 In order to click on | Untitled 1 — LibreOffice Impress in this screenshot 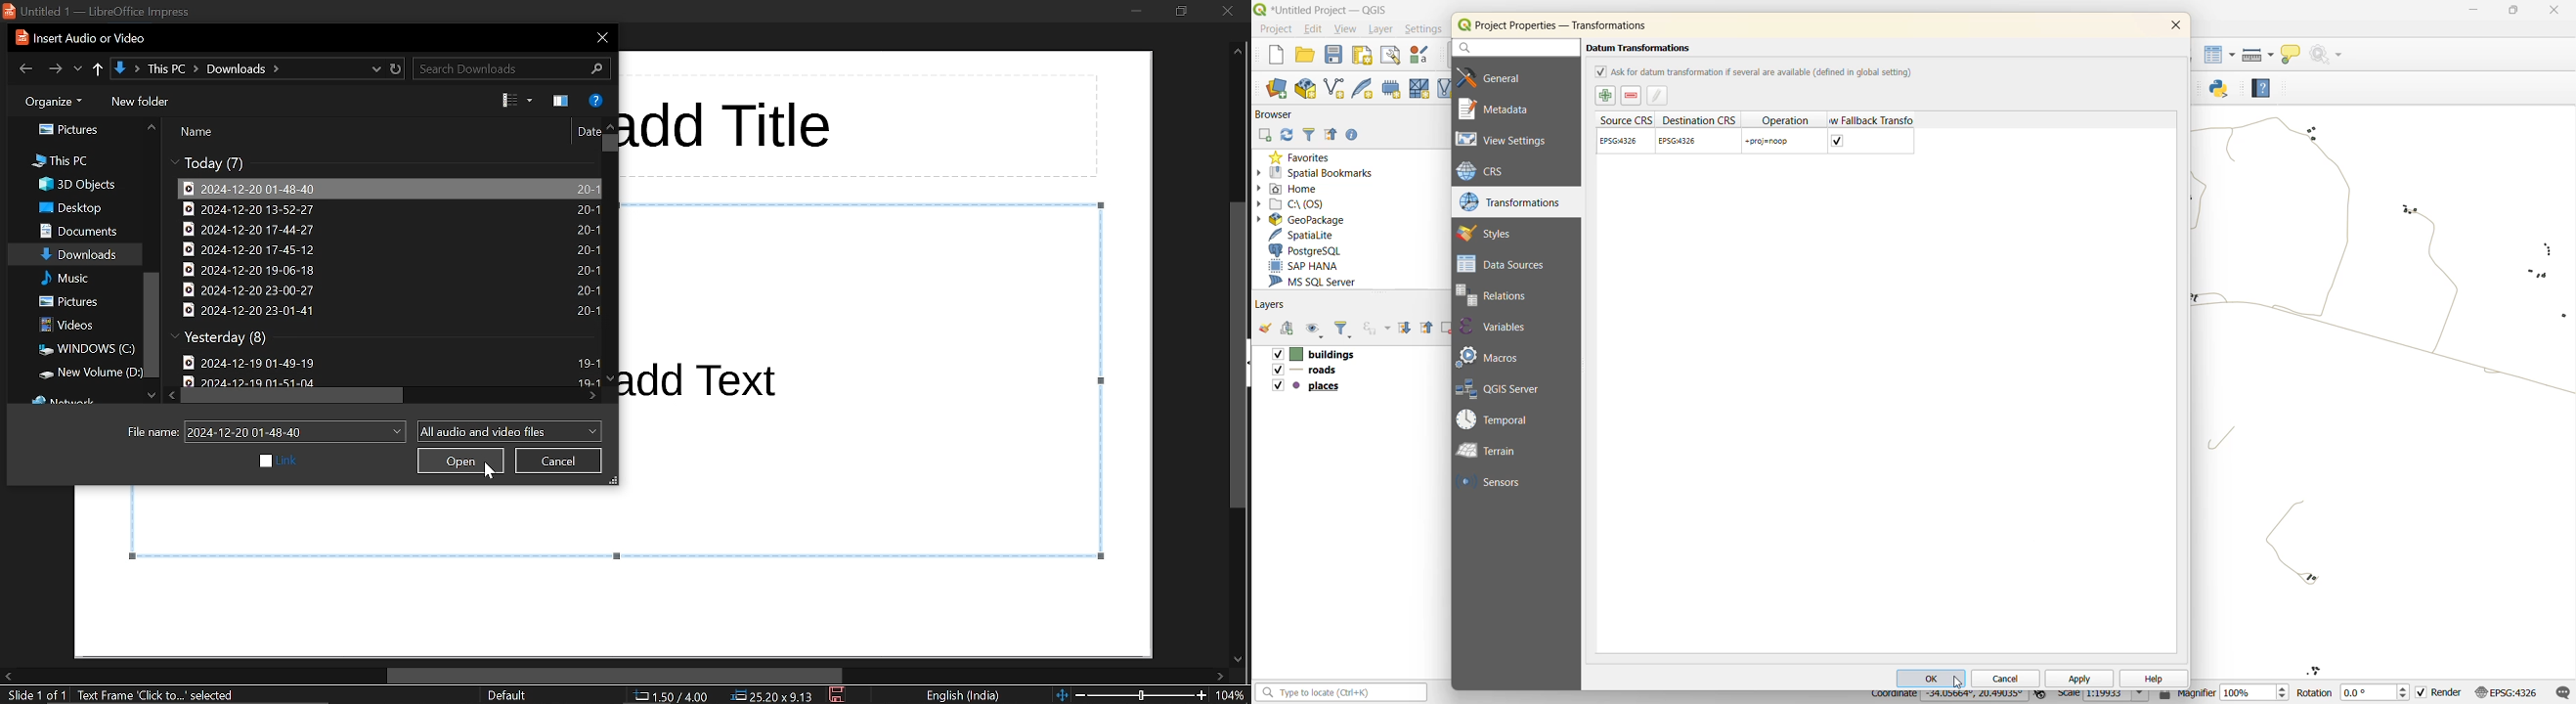, I will do `click(100, 10)`.